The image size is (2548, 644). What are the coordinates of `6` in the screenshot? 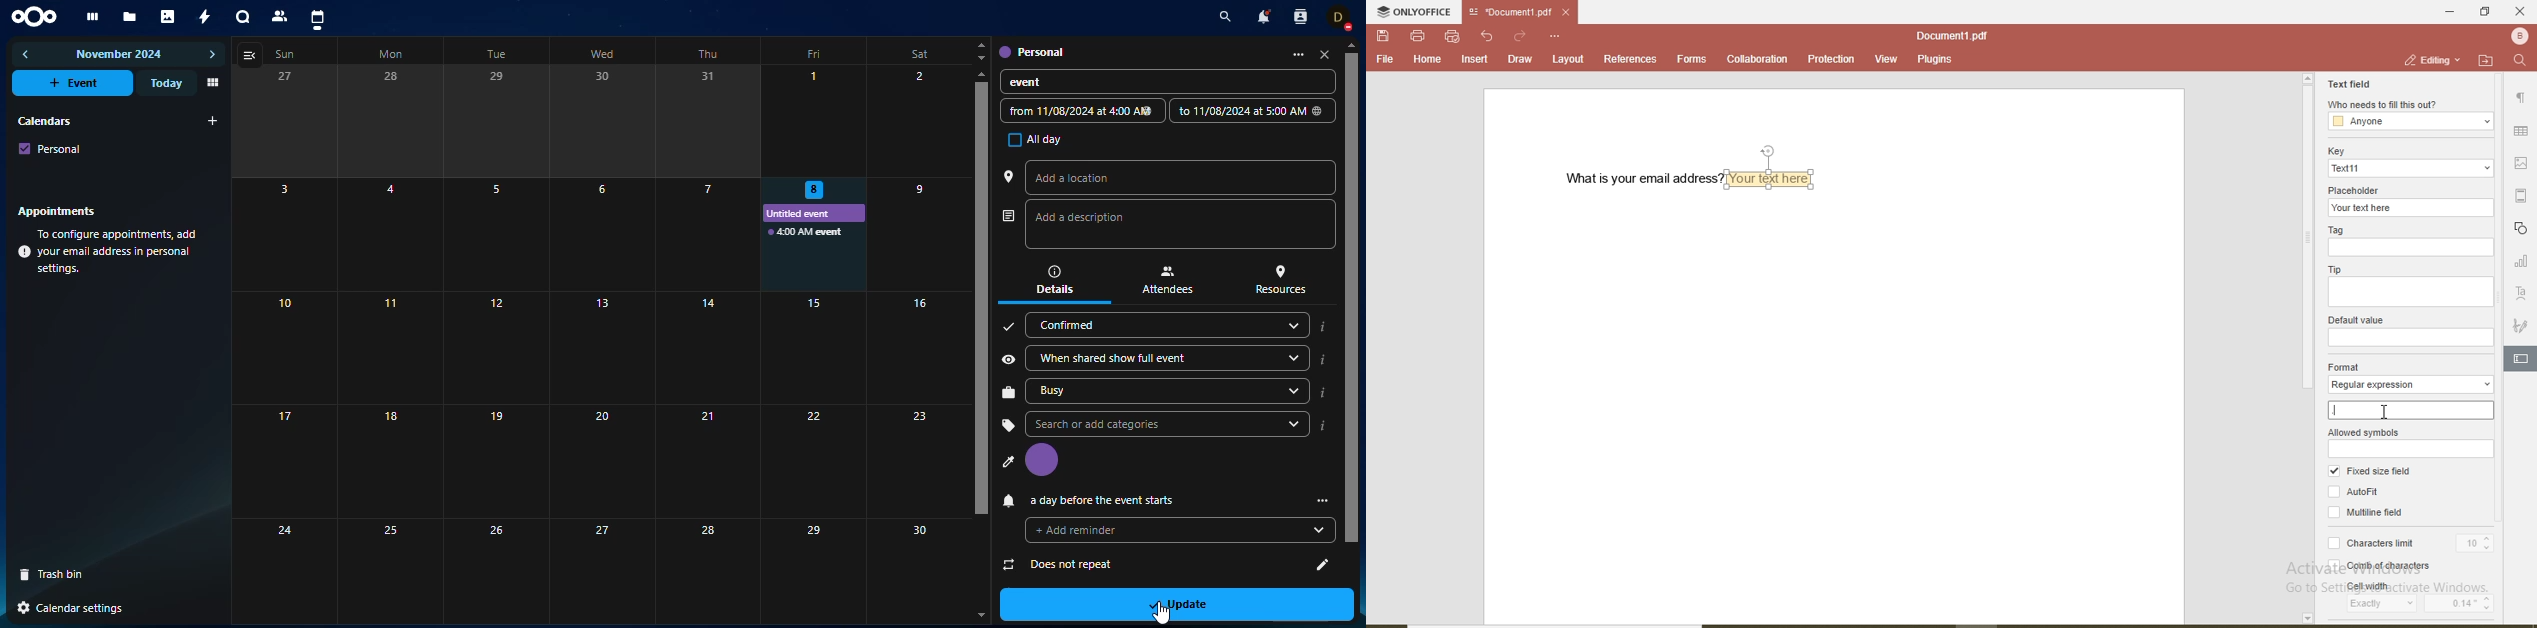 It's located at (601, 233).